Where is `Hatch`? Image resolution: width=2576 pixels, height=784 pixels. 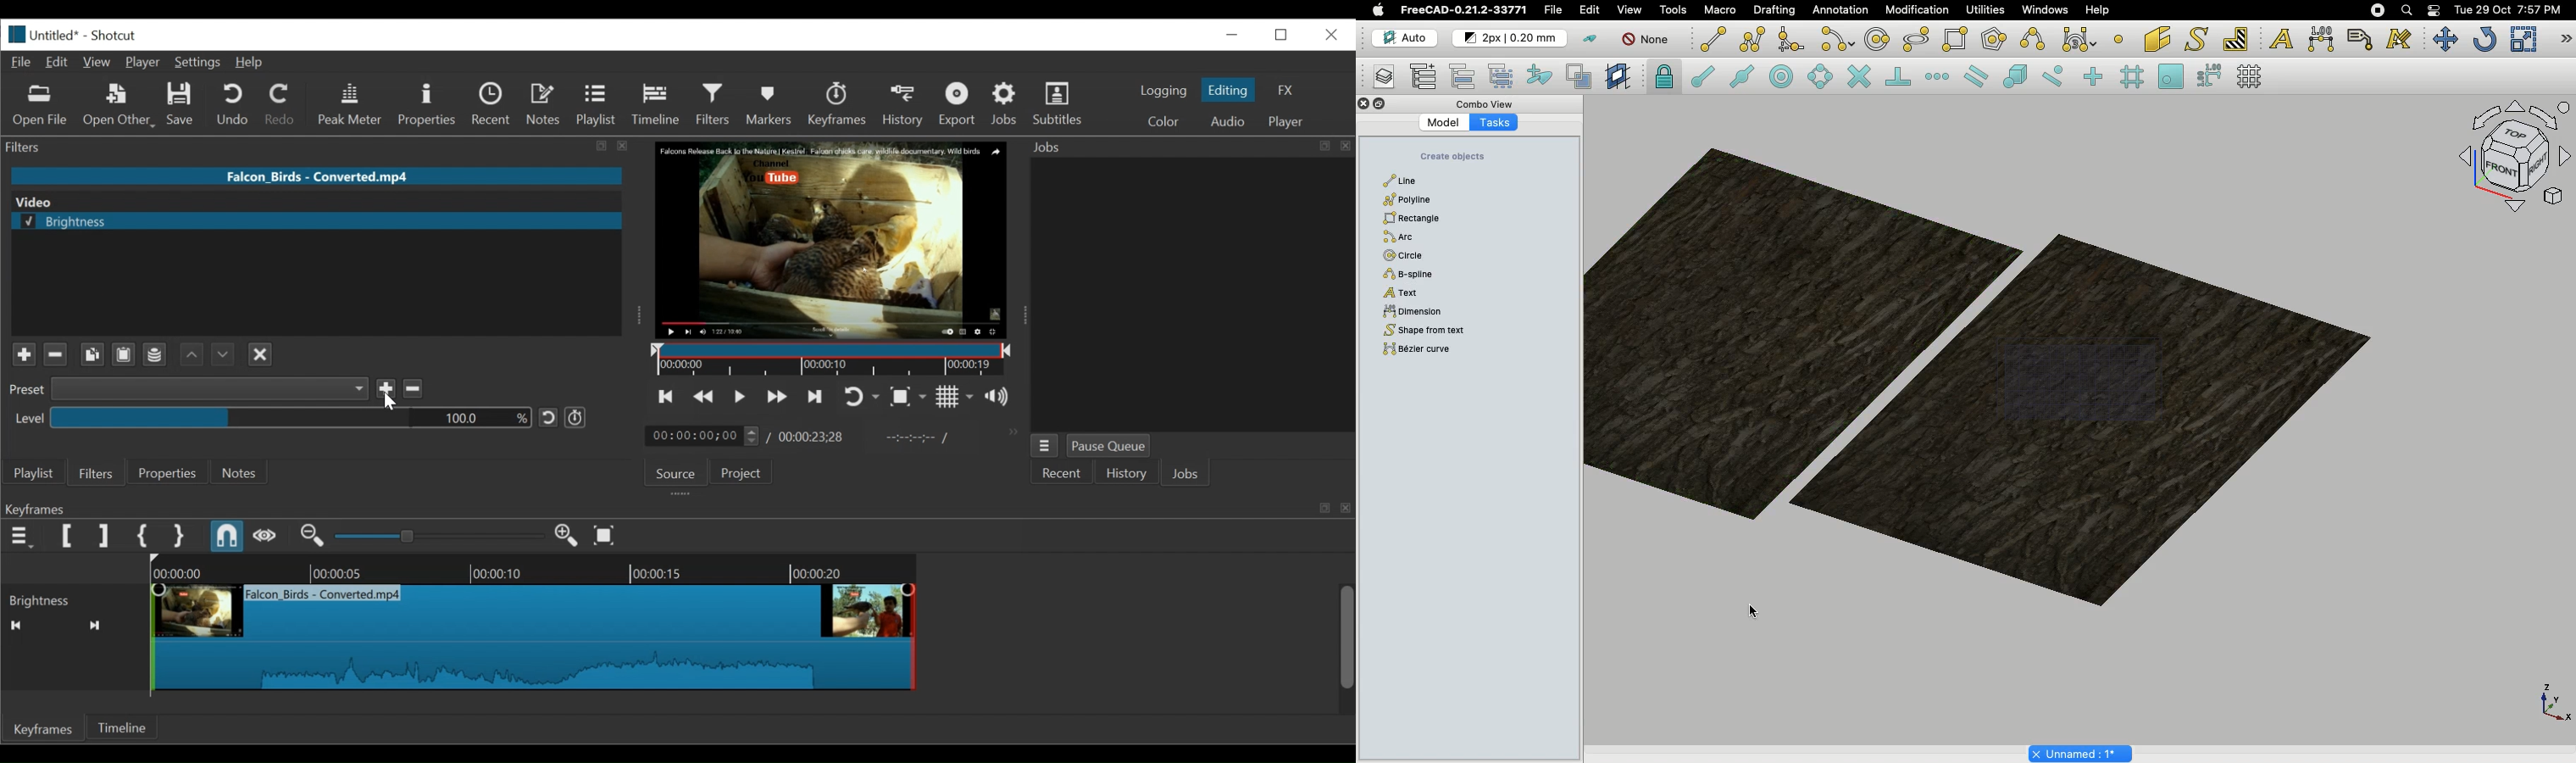 Hatch is located at coordinates (2236, 39).